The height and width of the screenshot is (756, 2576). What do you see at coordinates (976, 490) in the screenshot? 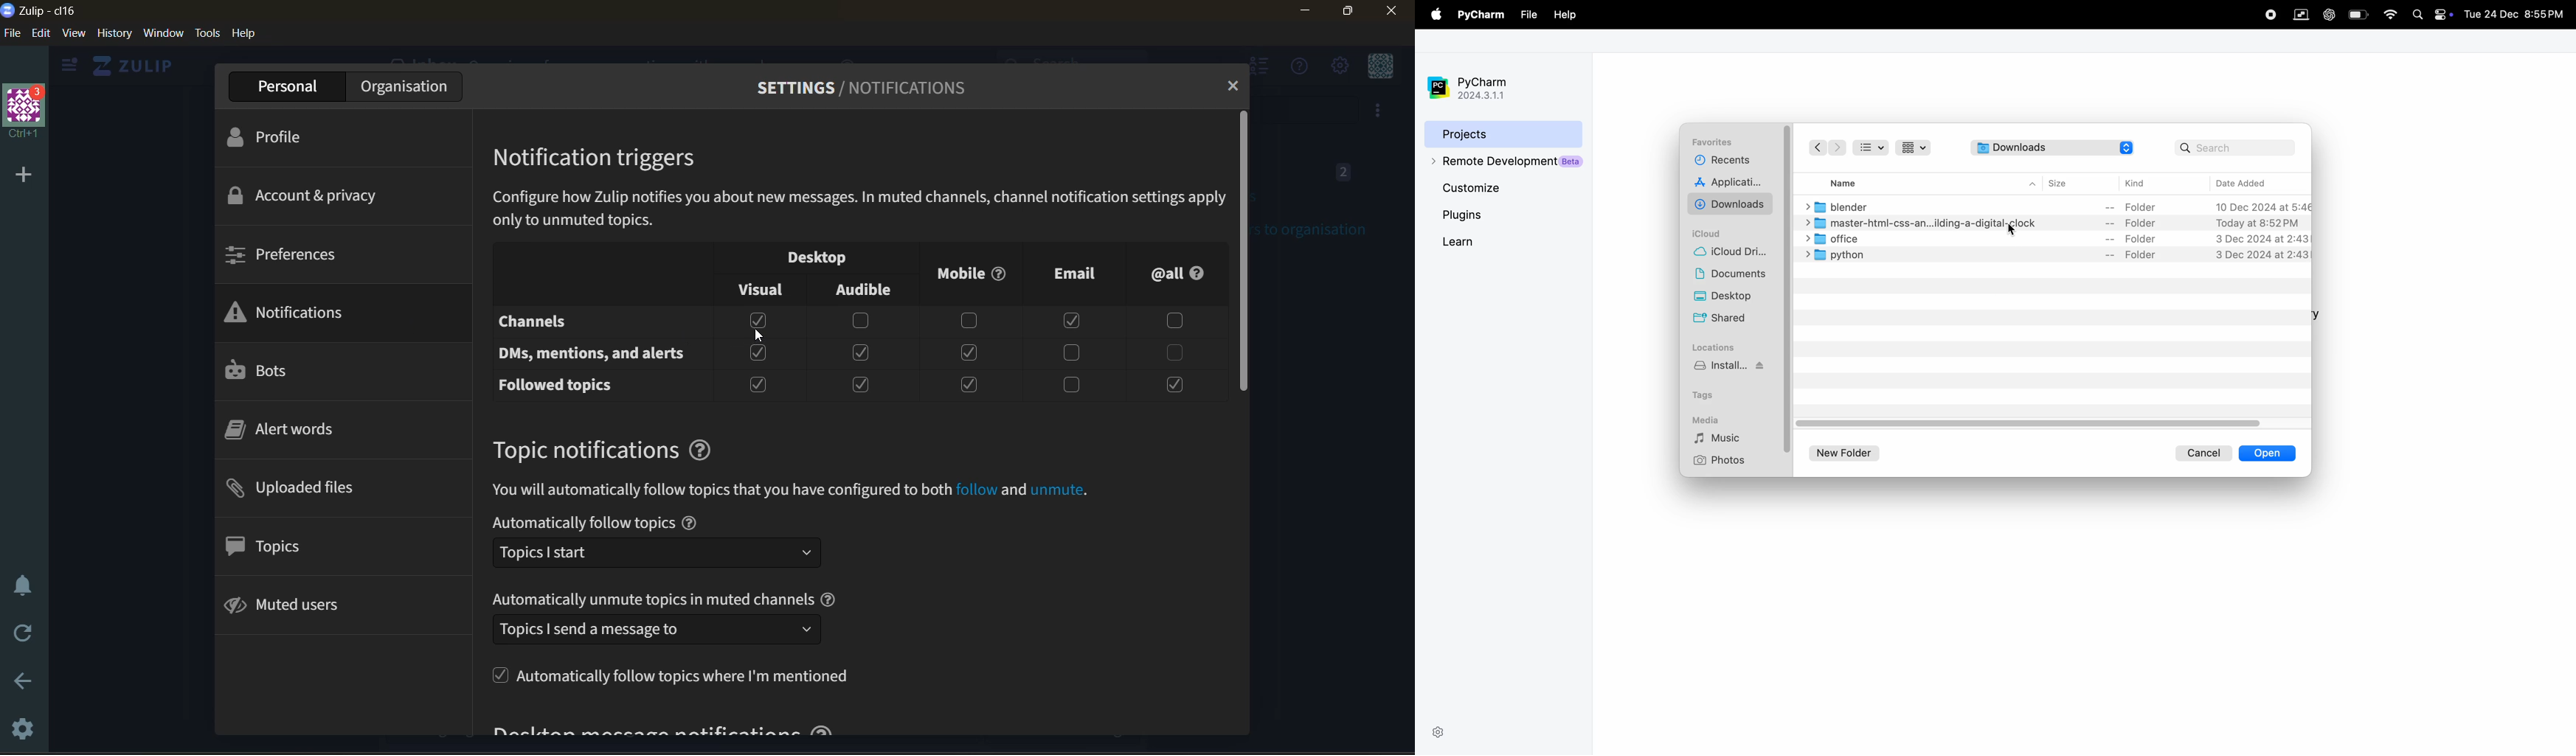
I see `` at bounding box center [976, 490].